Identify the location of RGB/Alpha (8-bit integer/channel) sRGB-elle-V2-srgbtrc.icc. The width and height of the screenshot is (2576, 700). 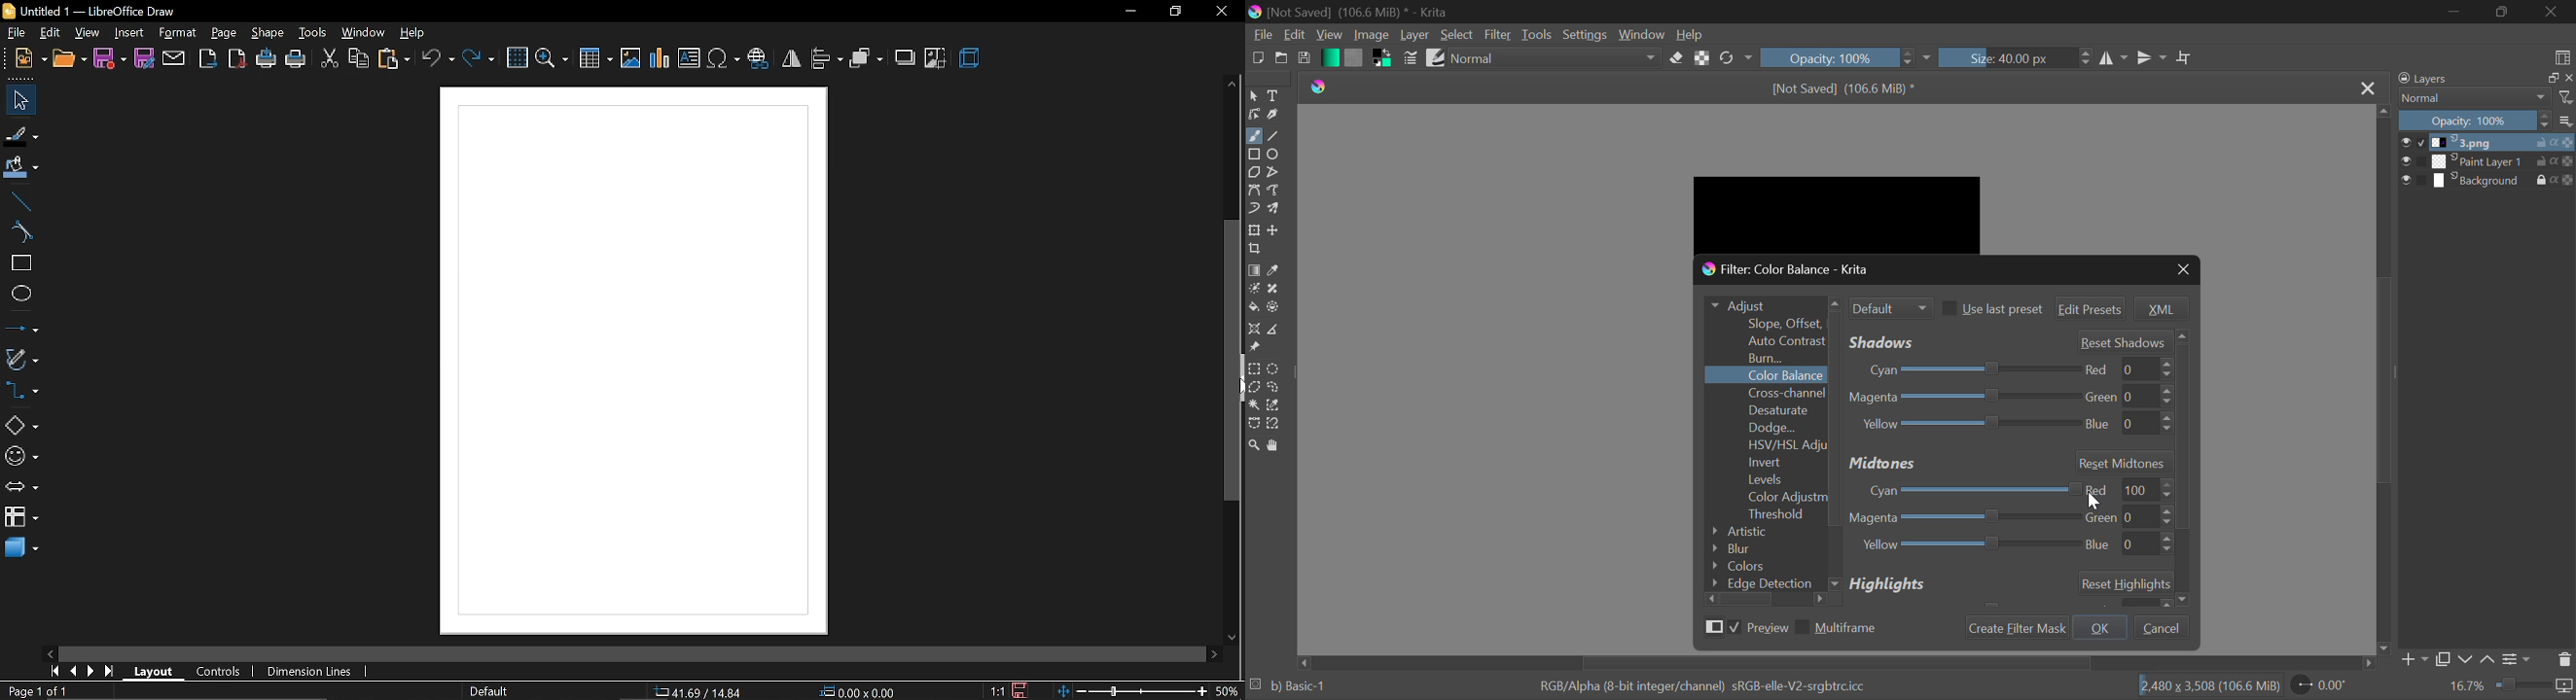
(1713, 687).